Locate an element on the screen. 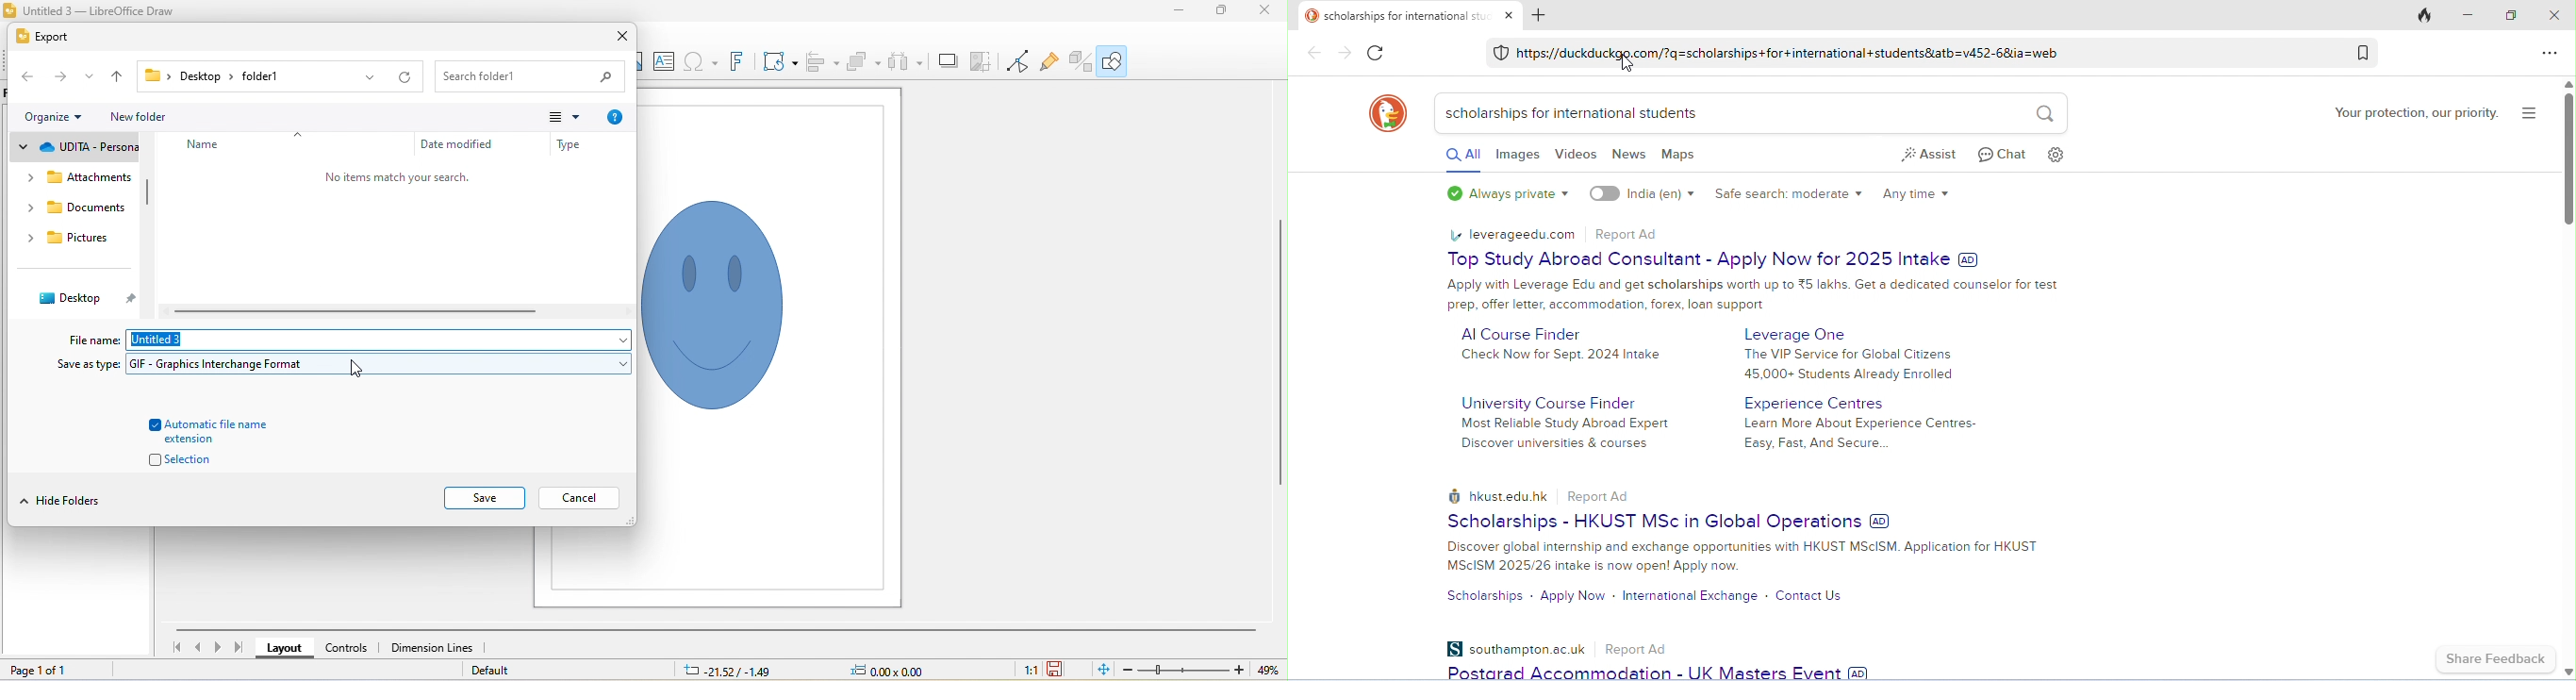 This screenshot has height=700, width=2576. fit to current window is located at coordinates (1102, 671).